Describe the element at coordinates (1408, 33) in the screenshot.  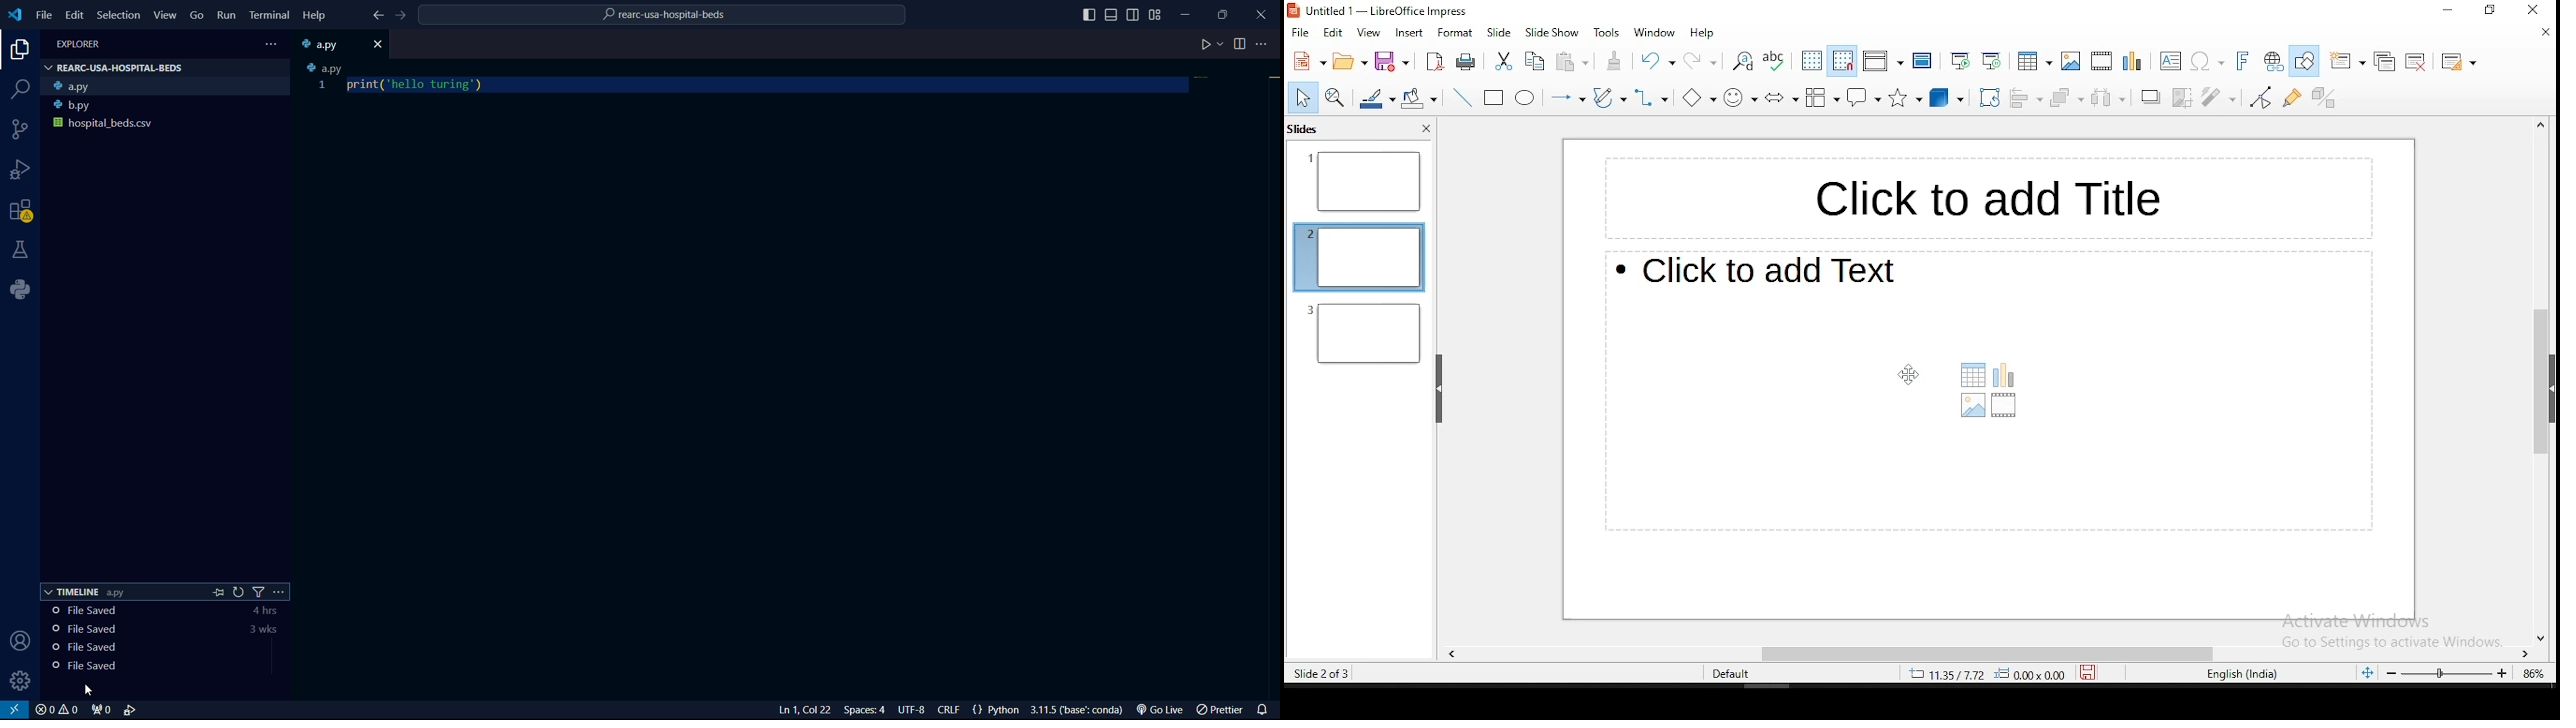
I see `insert` at that location.